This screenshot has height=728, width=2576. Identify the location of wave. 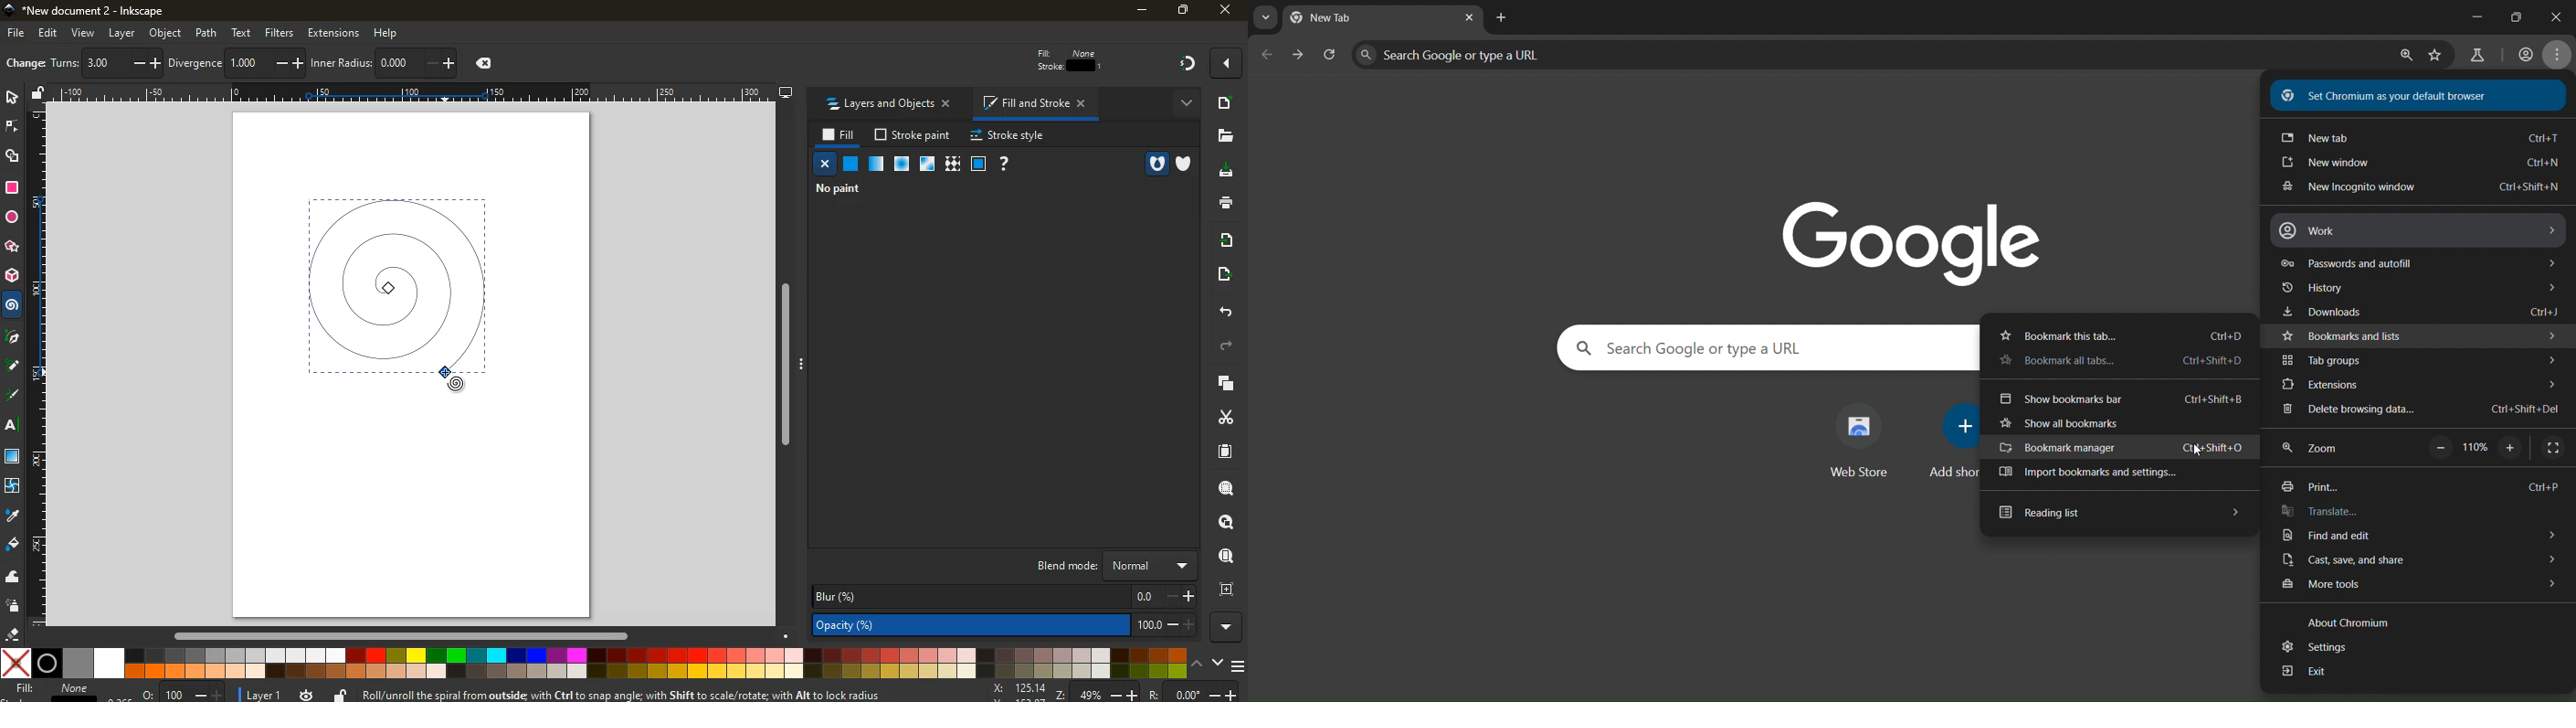
(13, 577).